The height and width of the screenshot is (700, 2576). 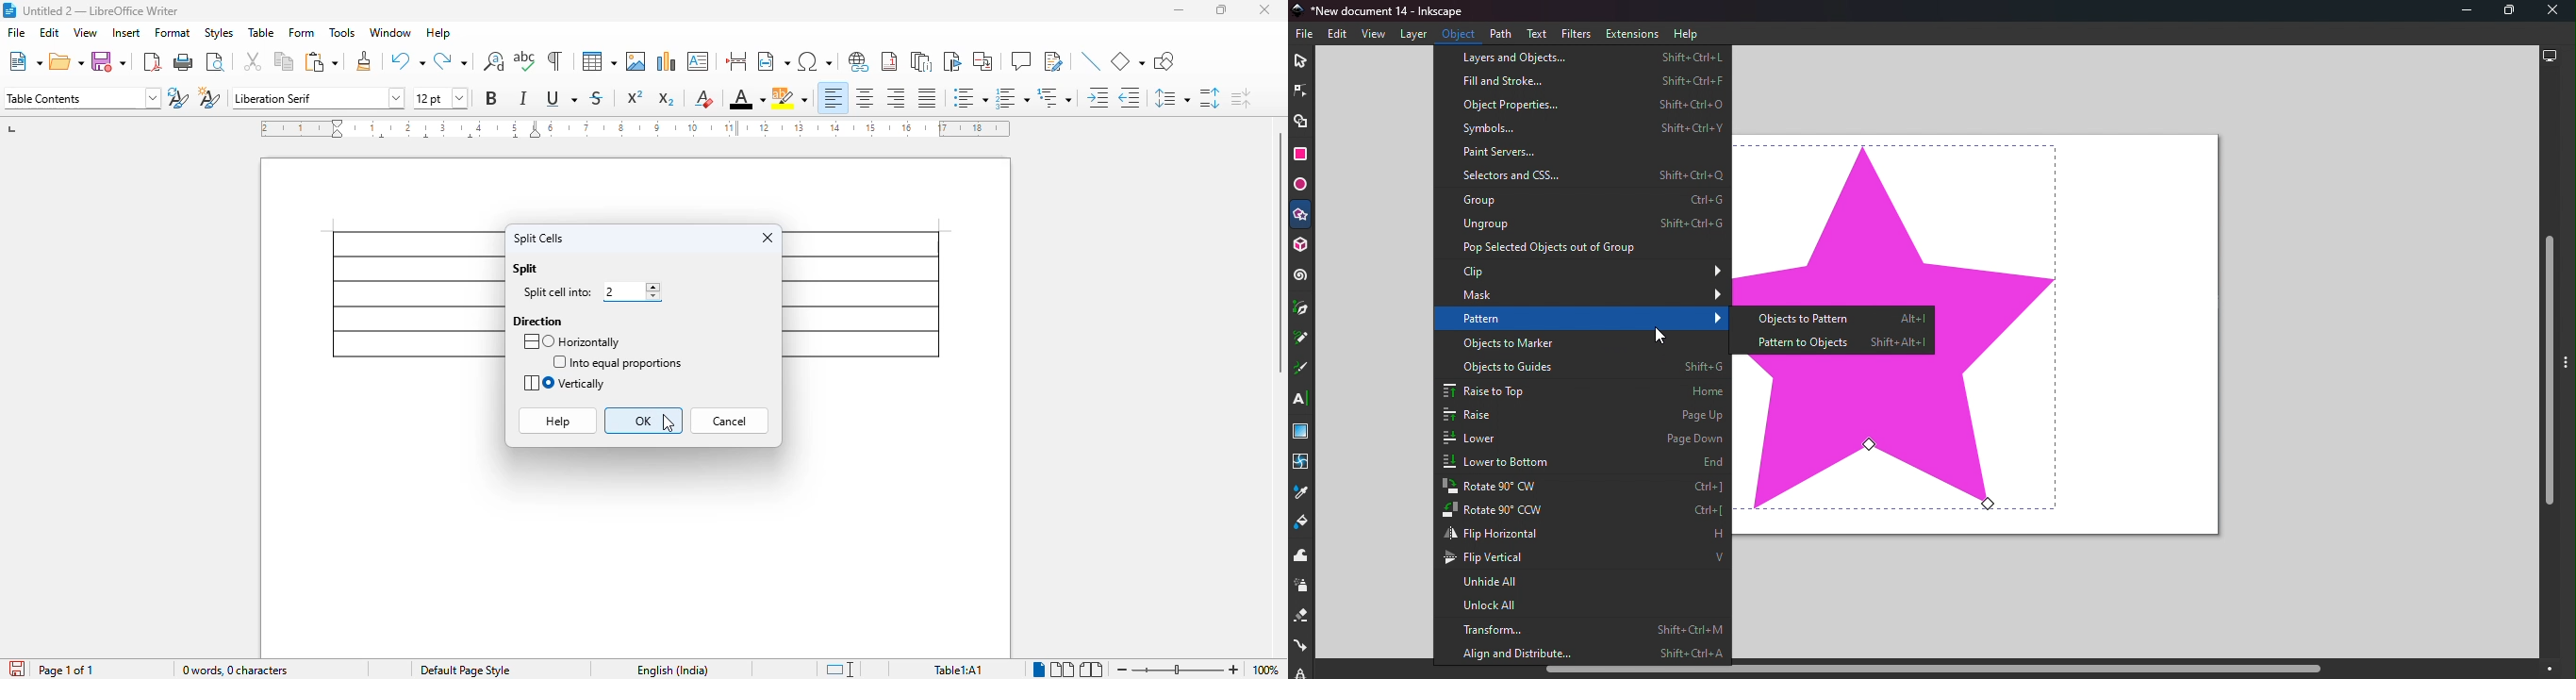 I want to click on title, so click(x=102, y=11).